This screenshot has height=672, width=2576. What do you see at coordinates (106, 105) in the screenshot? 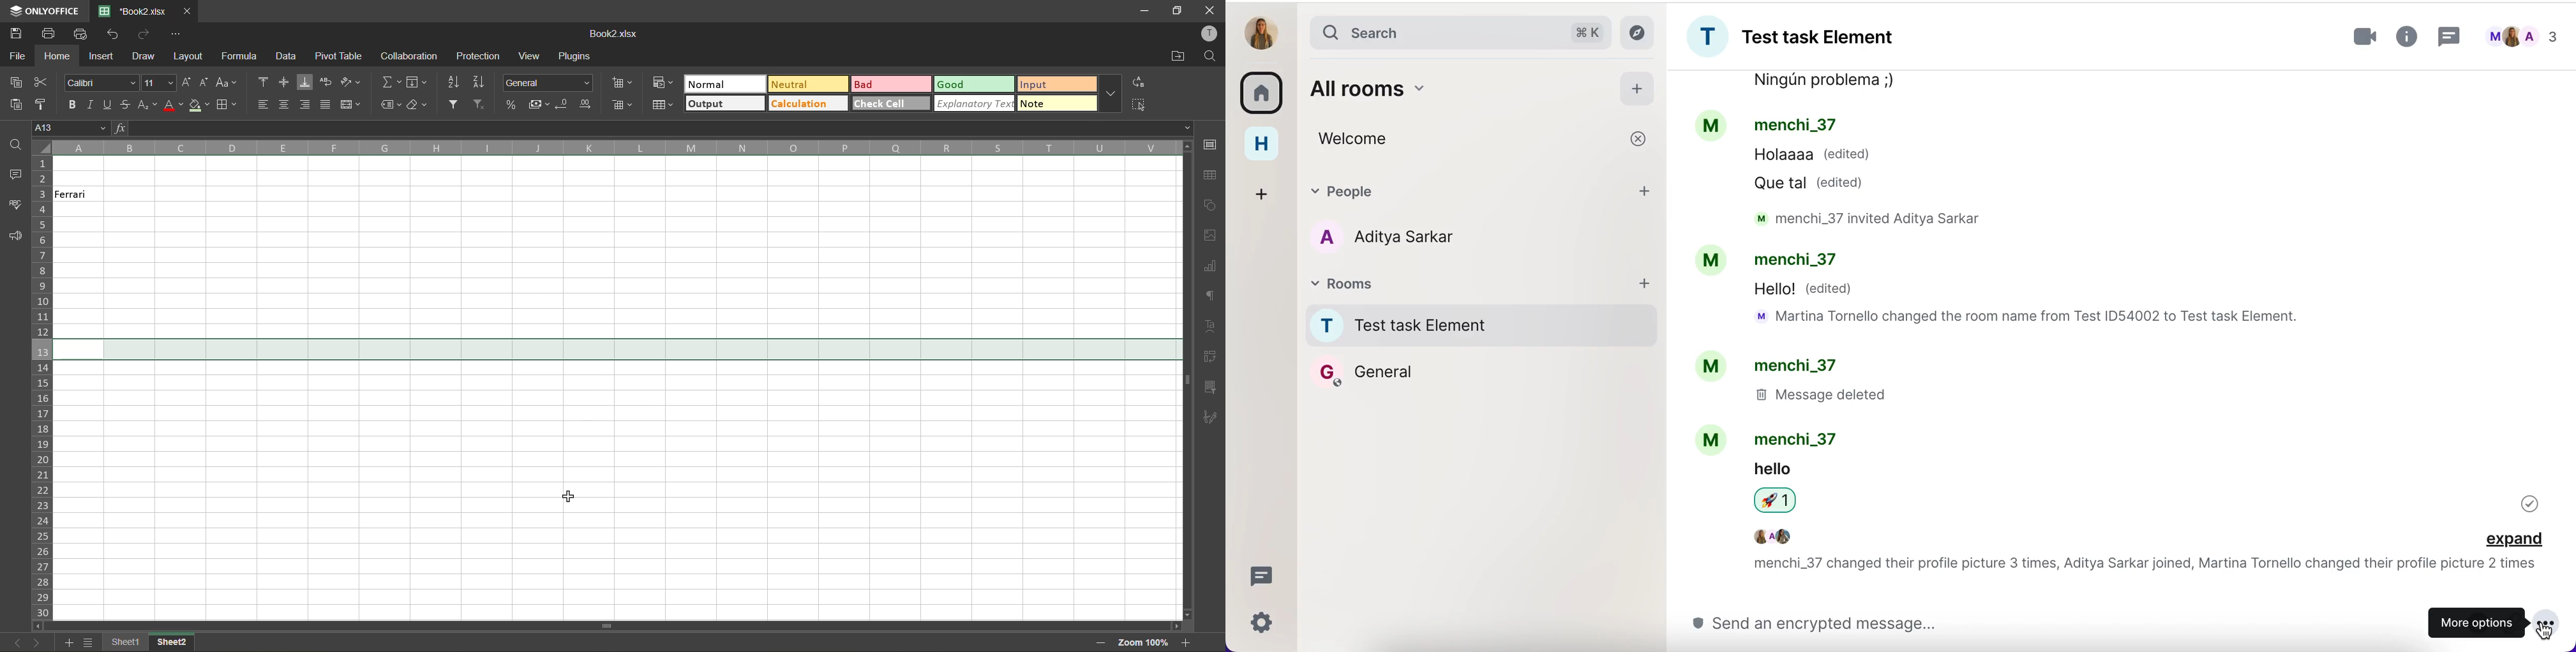
I see `underline` at bounding box center [106, 105].